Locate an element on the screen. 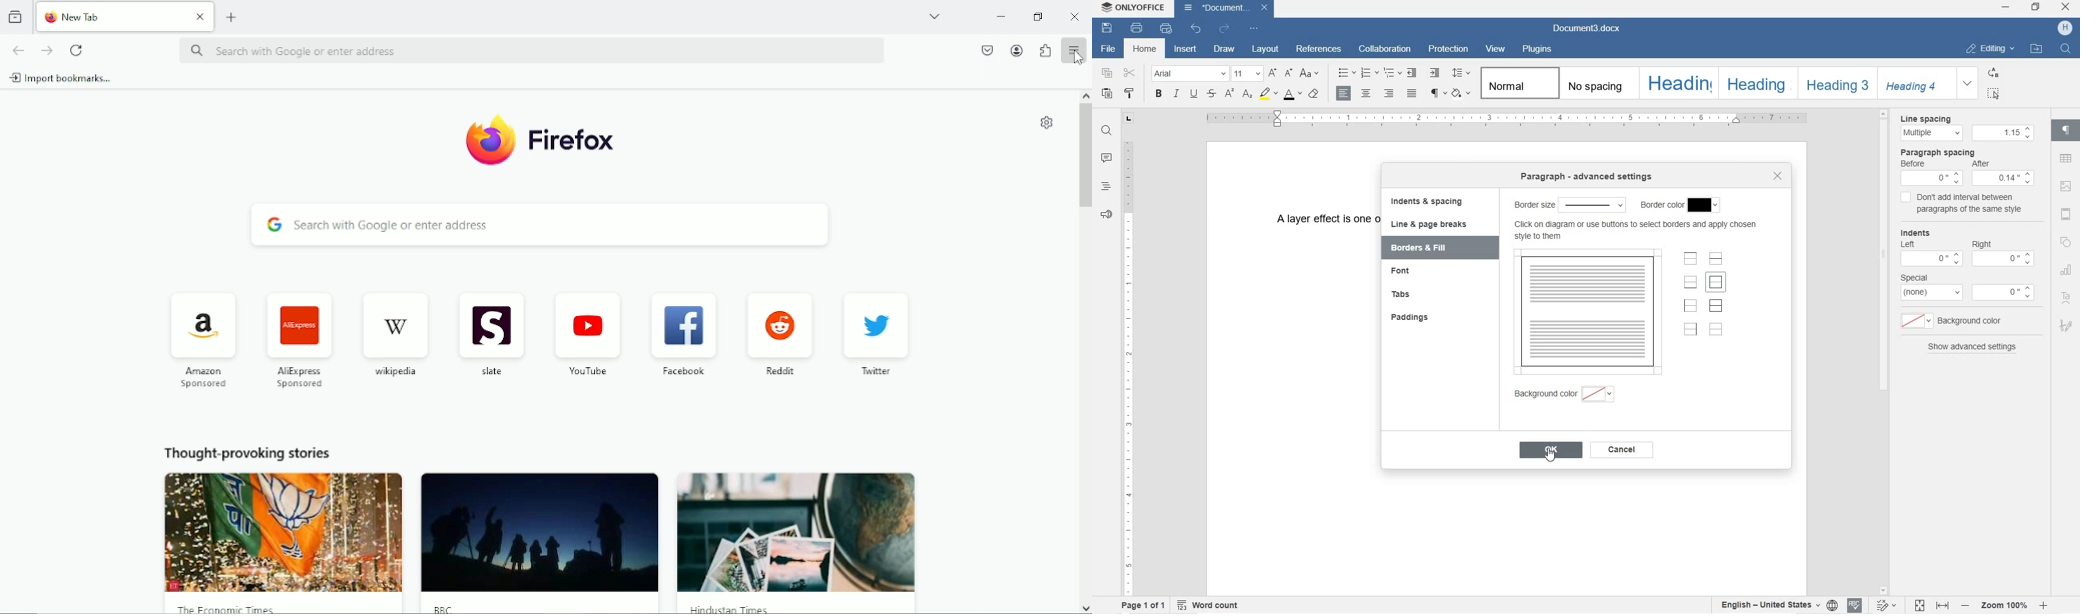  Close is located at coordinates (1075, 15).